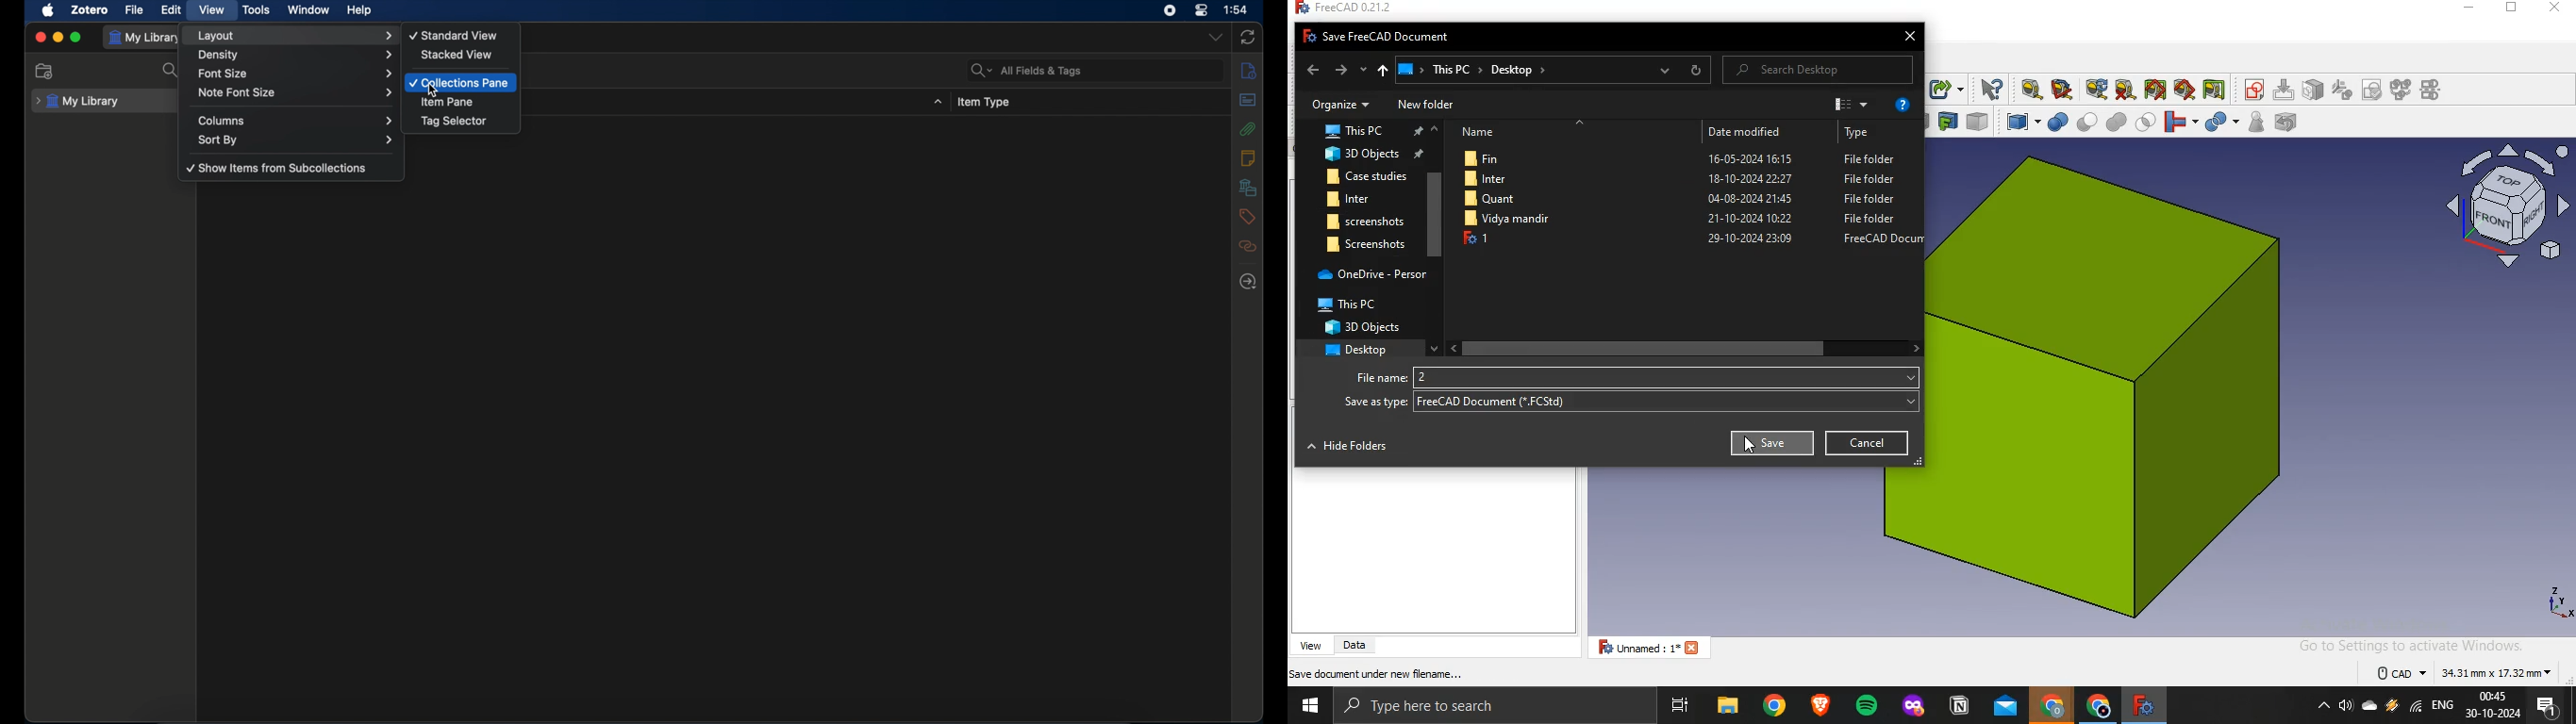  Describe the element at coordinates (1170, 11) in the screenshot. I see `screen recorder` at that location.